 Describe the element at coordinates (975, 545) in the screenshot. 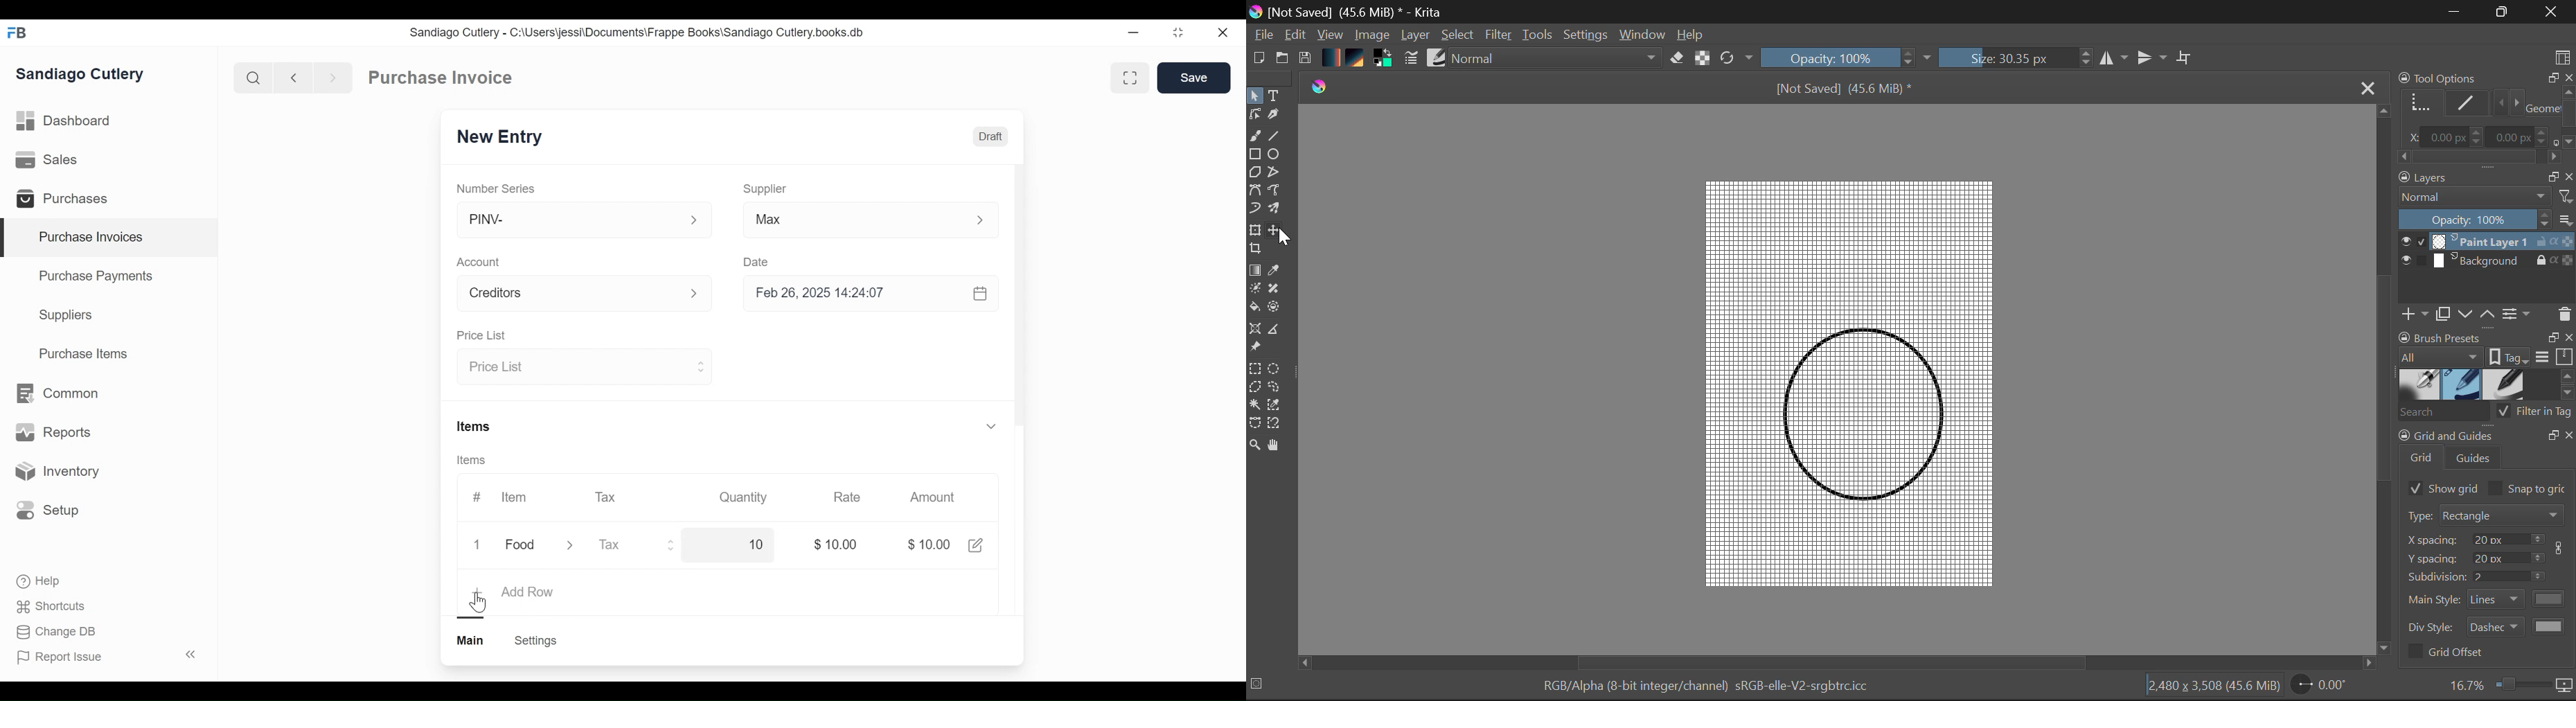

I see `Edit` at that location.